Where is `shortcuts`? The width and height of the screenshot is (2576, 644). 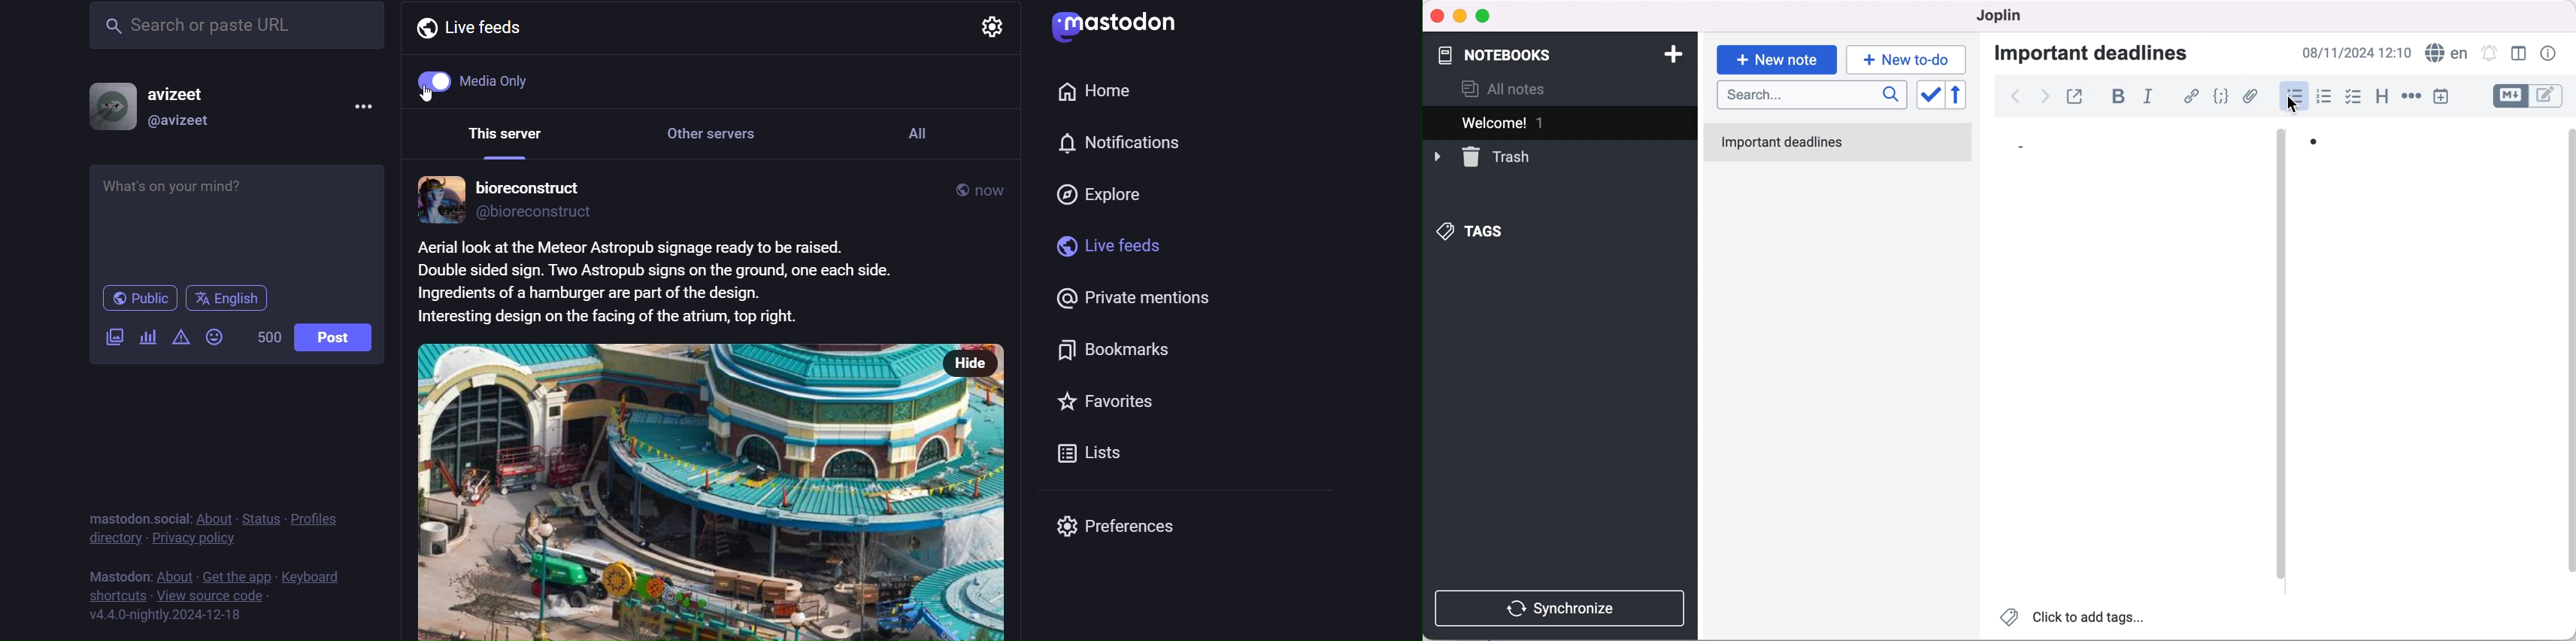
shortcuts is located at coordinates (111, 597).